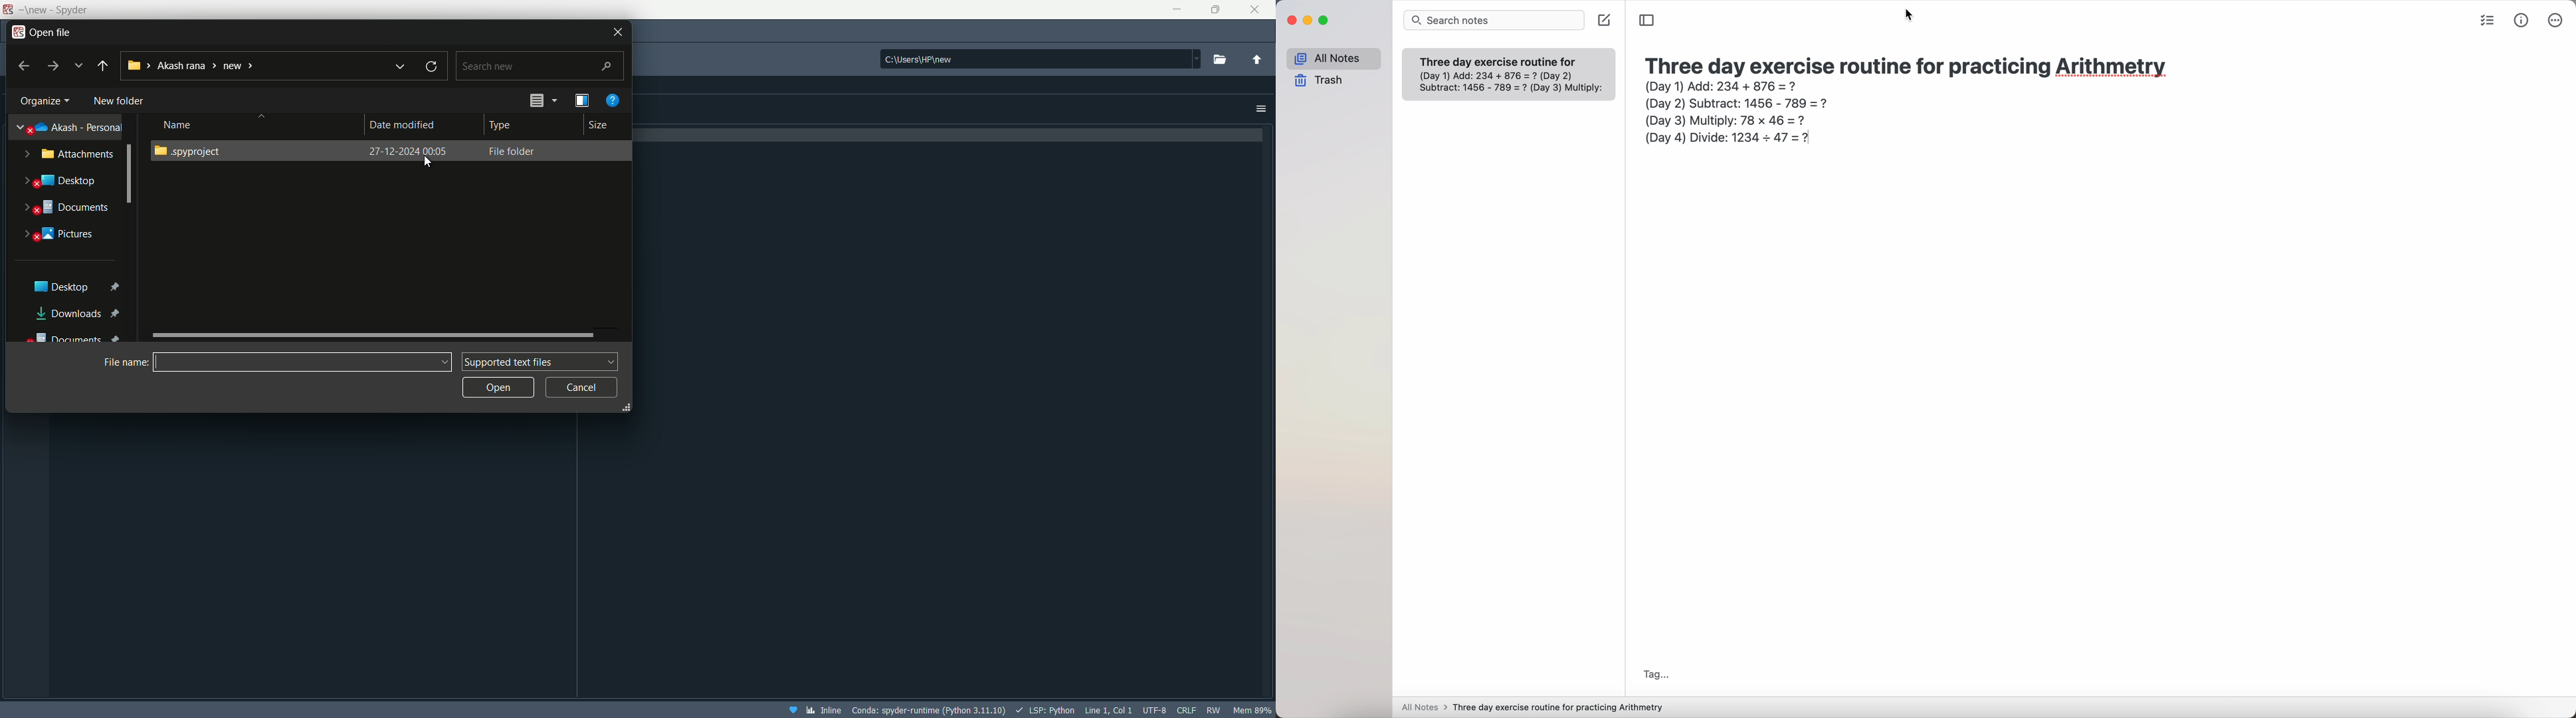  I want to click on new folder, so click(120, 100).